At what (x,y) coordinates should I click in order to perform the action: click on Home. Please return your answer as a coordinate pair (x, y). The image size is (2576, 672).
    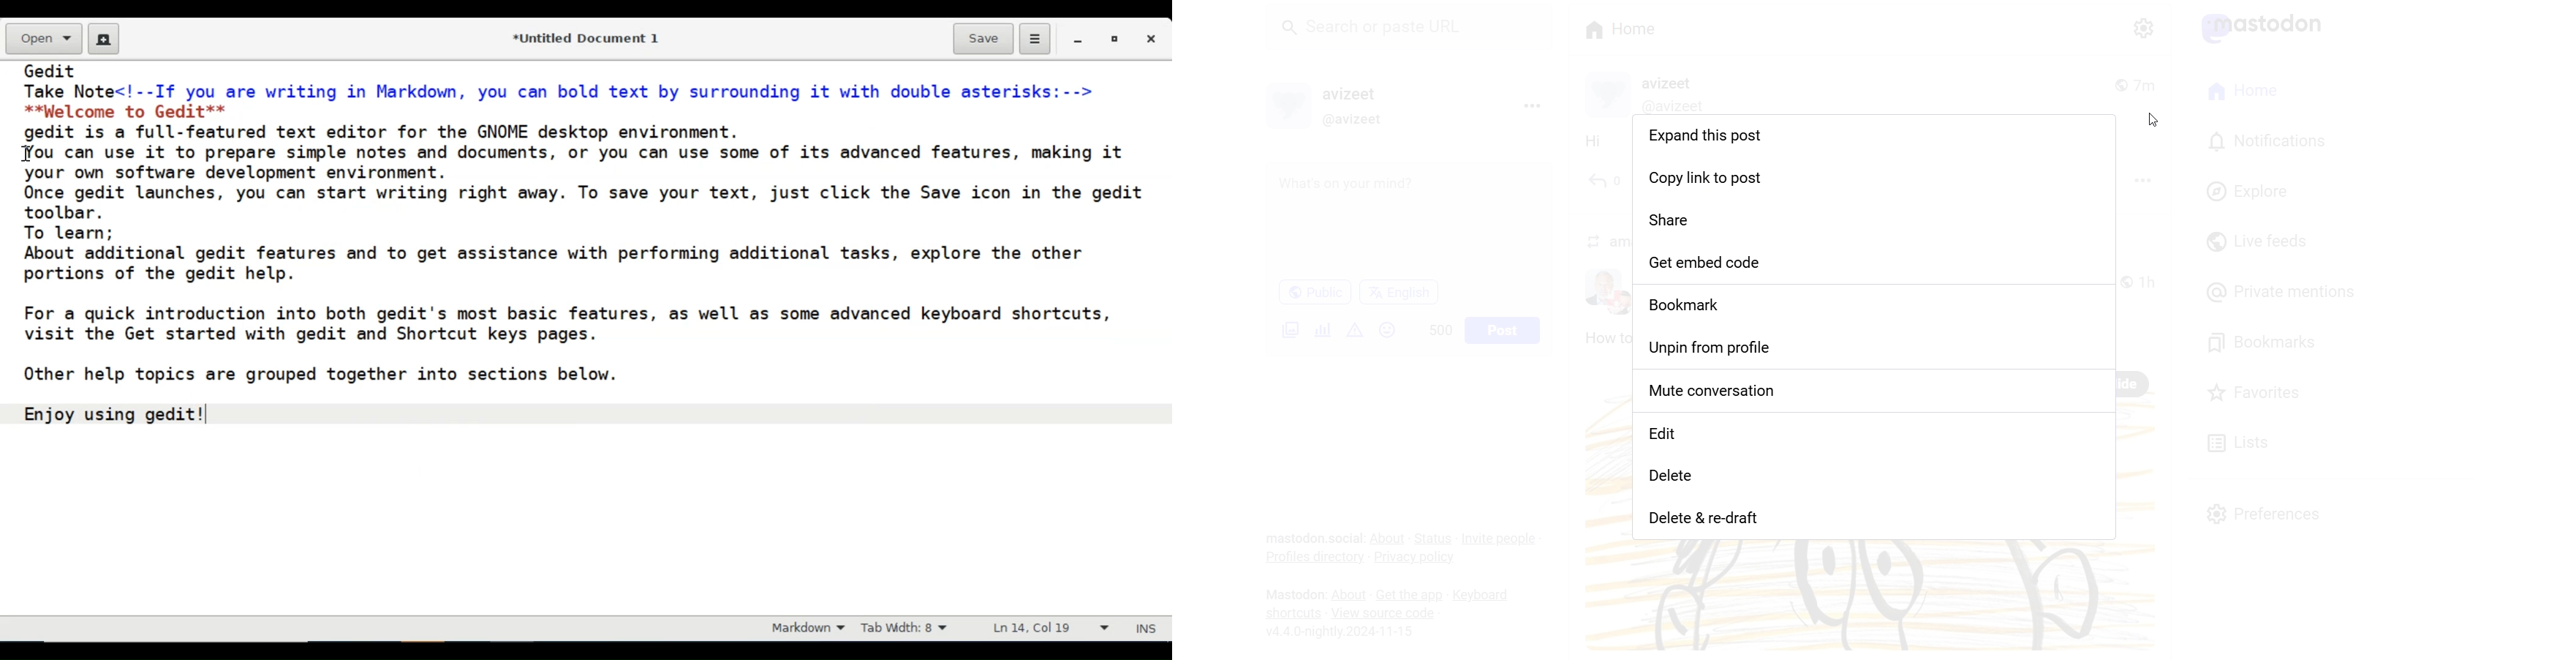
    Looking at the image, I should click on (1620, 28).